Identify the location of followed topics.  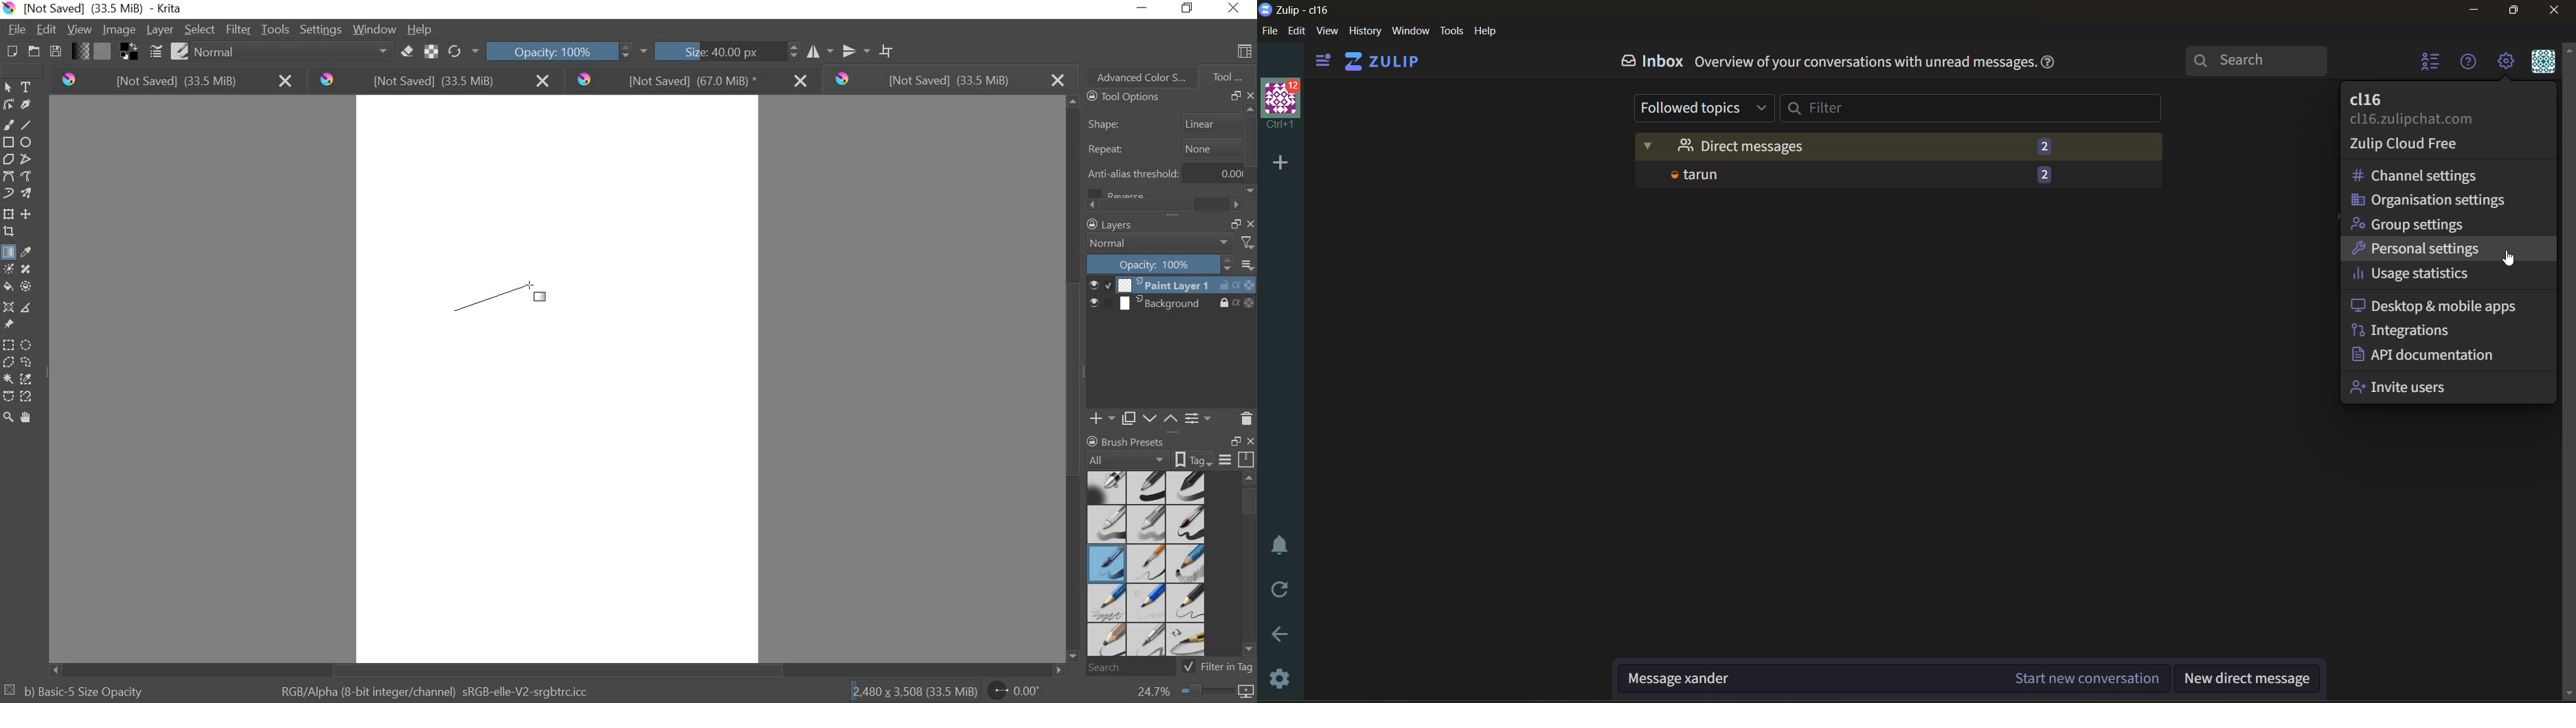
(1706, 108).